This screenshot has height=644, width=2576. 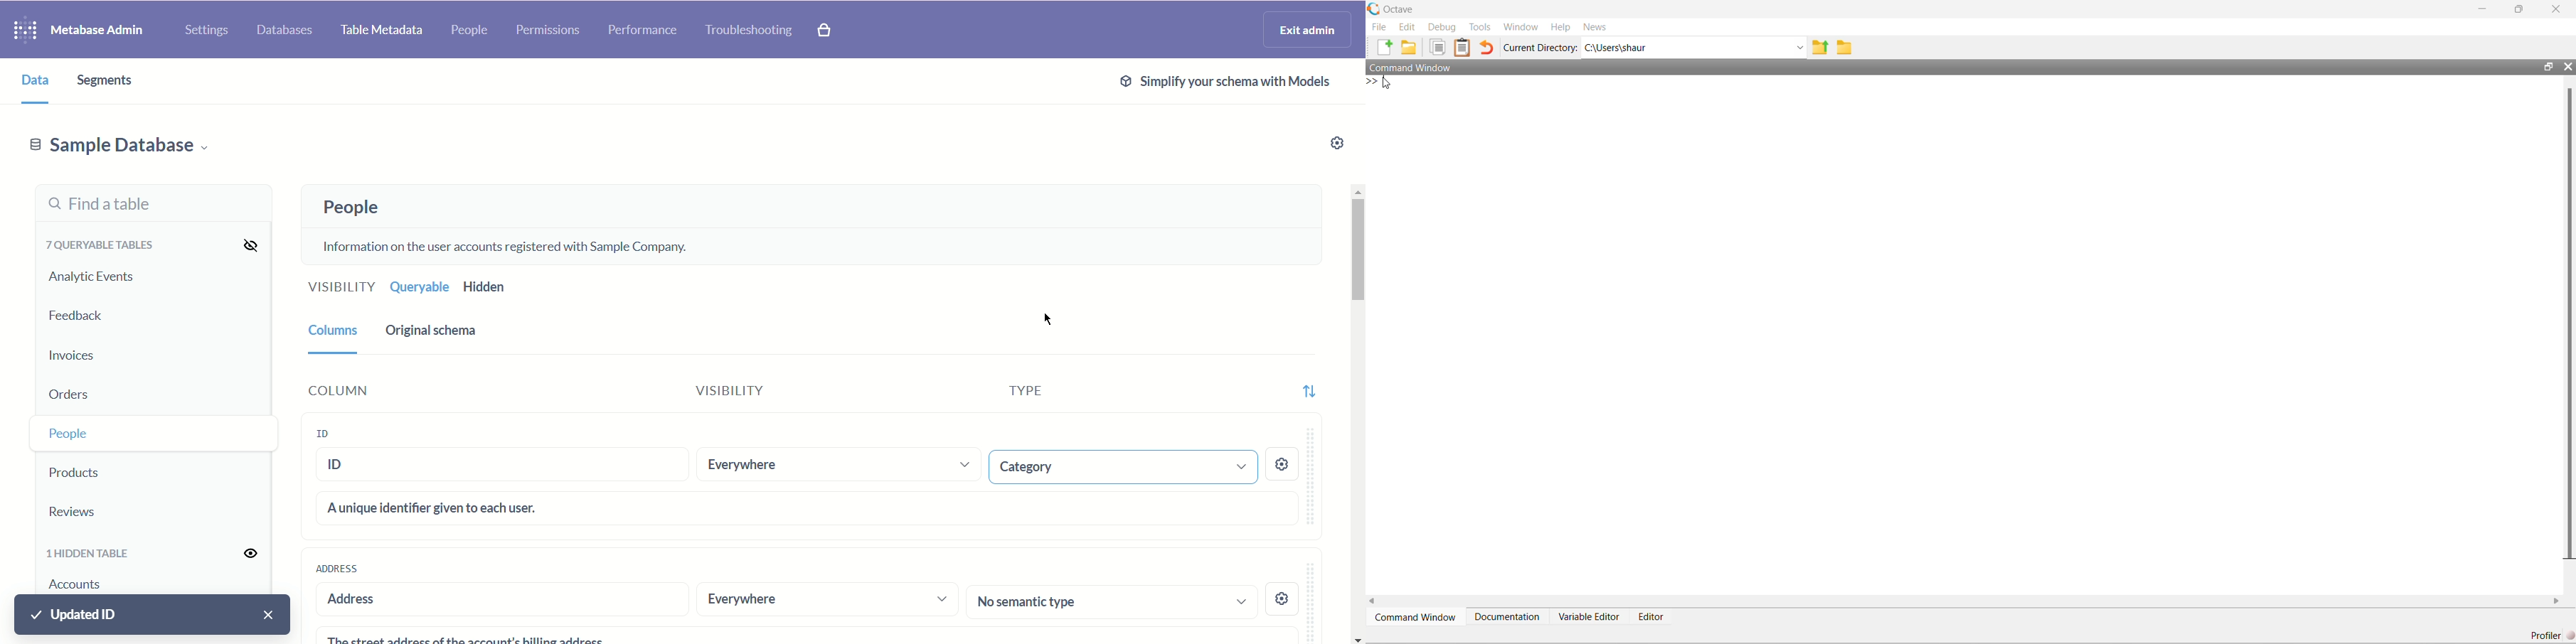 I want to click on scroll right, so click(x=2557, y=601).